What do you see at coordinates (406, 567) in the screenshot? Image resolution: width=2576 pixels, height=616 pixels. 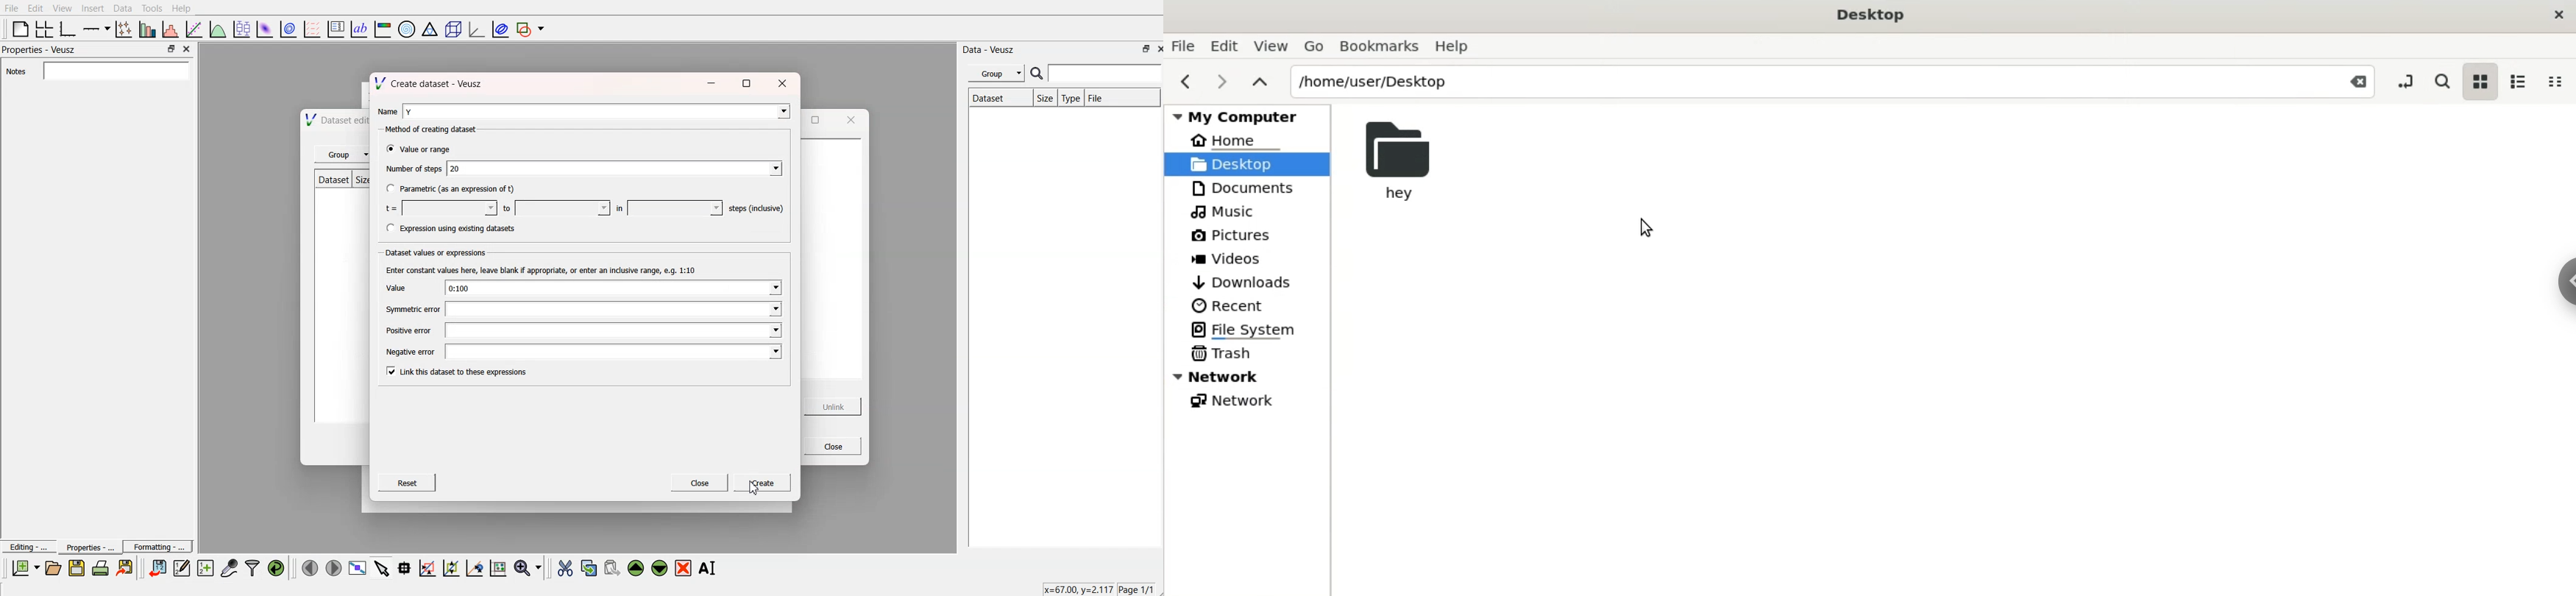 I see `read data point on the graph` at bounding box center [406, 567].